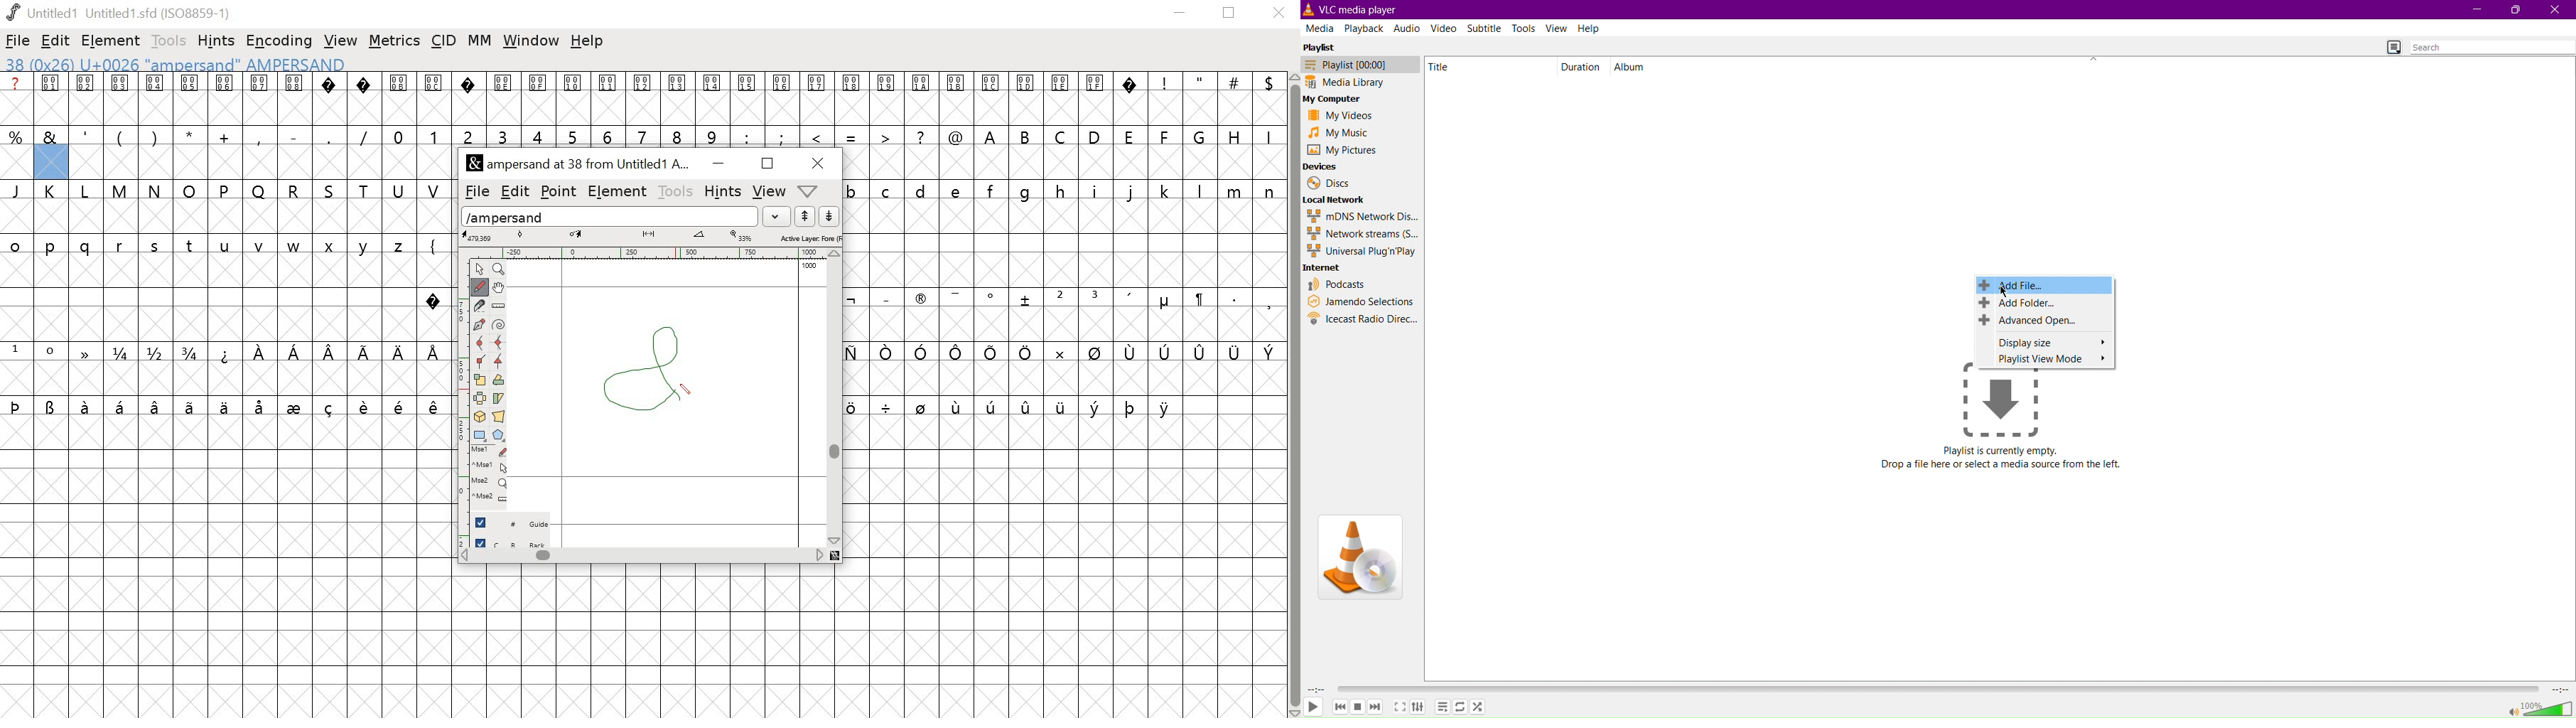  I want to click on 001F, so click(1095, 98).